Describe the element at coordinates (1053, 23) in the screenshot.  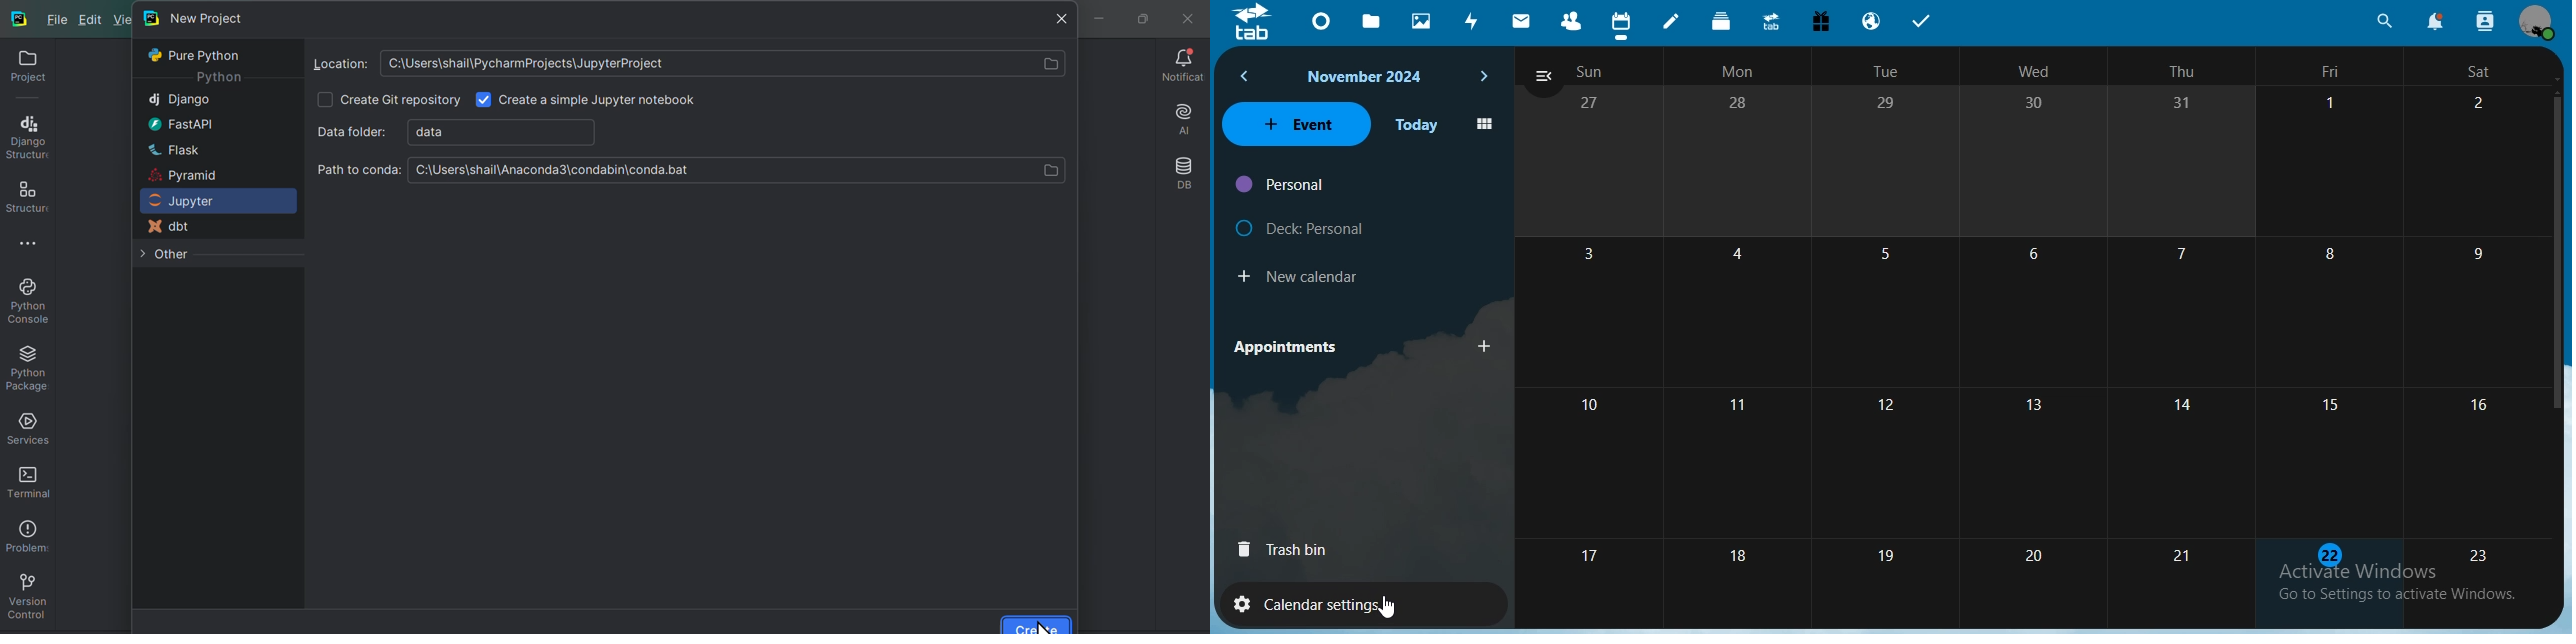
I see `Close` at that location.